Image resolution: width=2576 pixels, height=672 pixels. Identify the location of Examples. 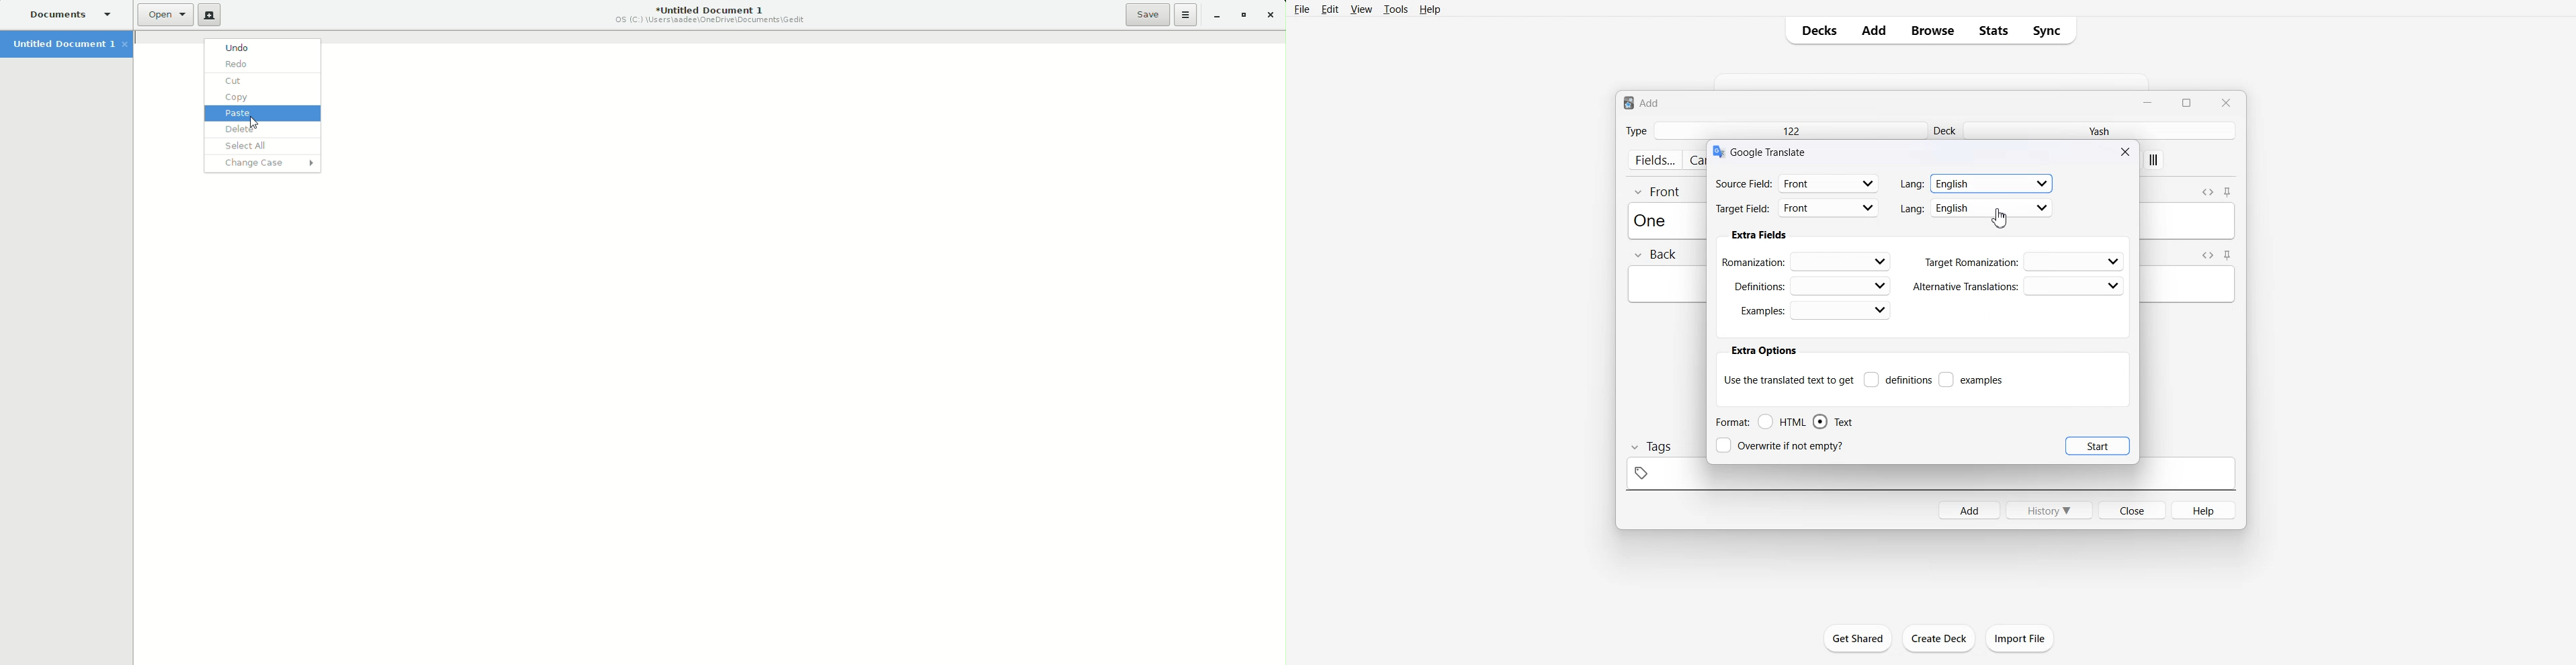
(1815, 310).